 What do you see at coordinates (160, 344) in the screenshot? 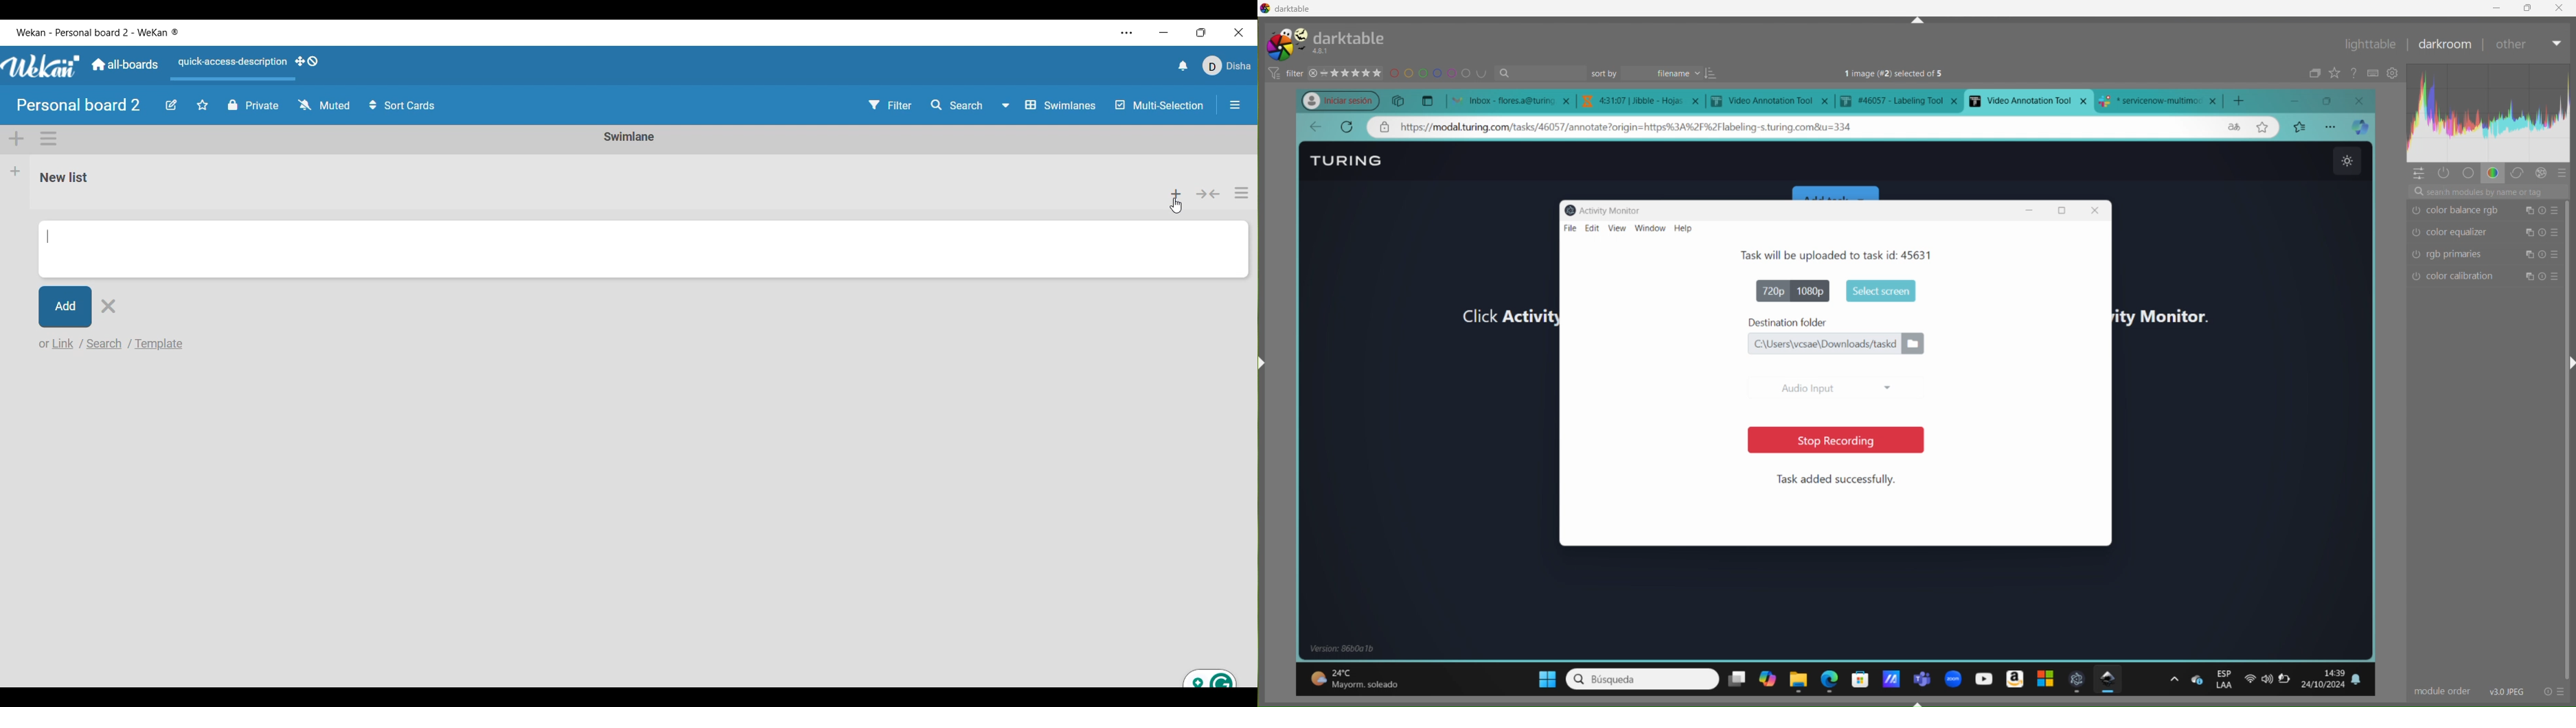
I see `Search template` at bounding box center [160, 344].